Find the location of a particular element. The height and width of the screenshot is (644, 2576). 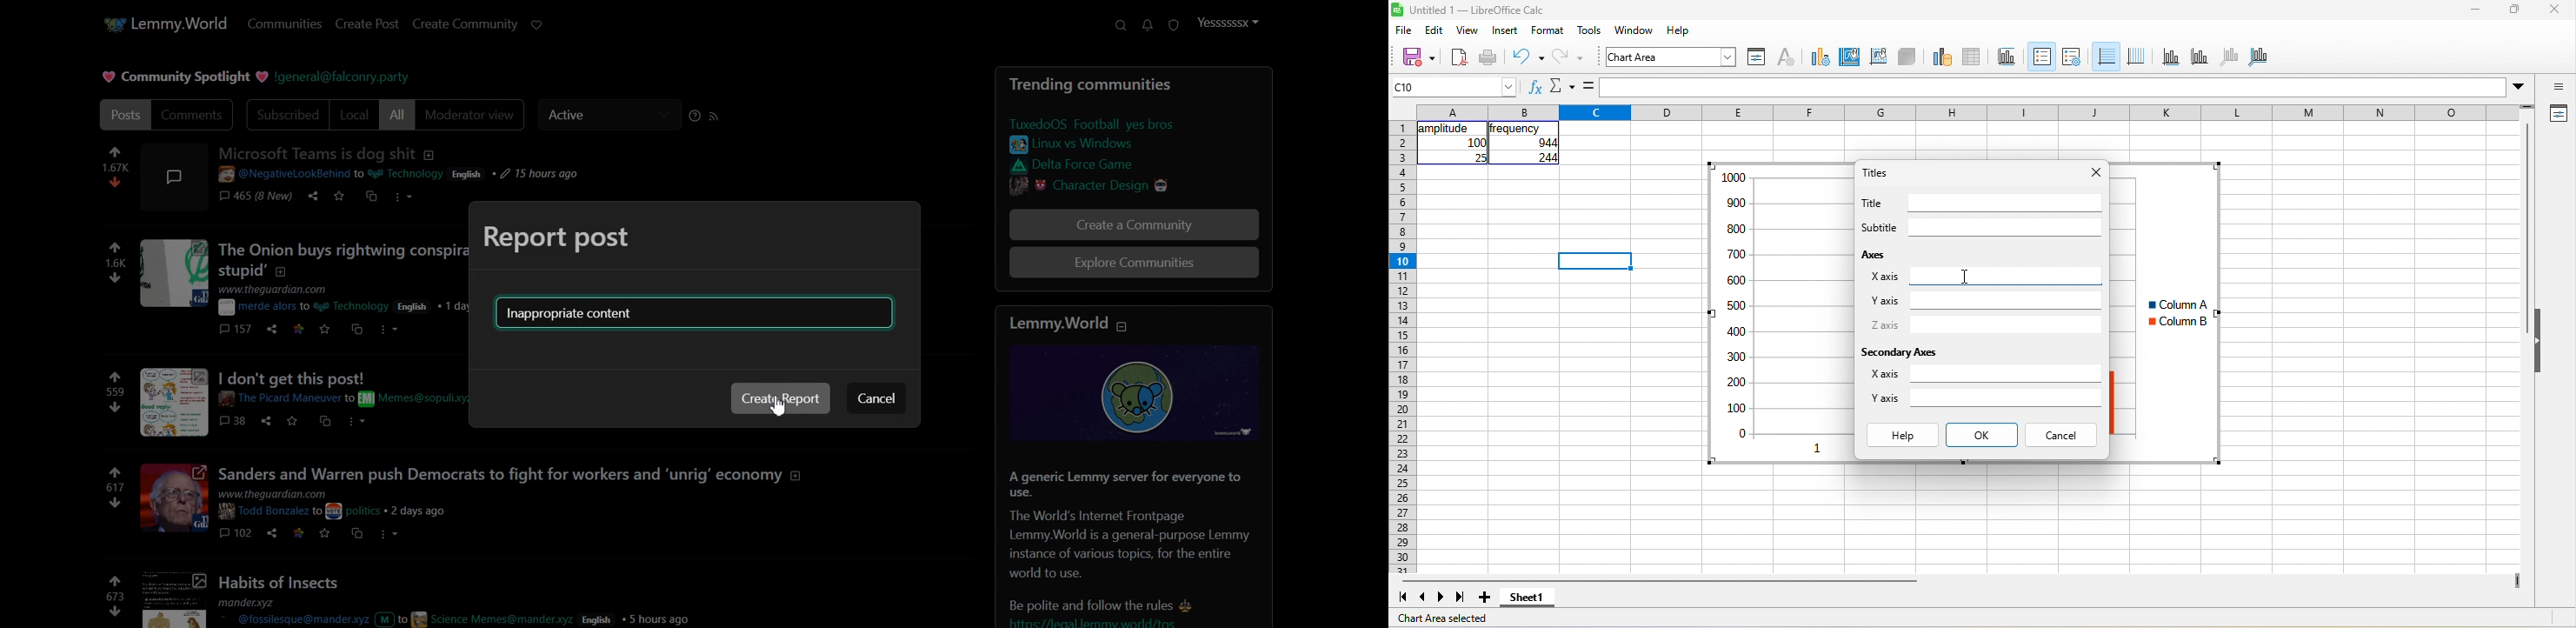

share is located at coordinates (315, 197).